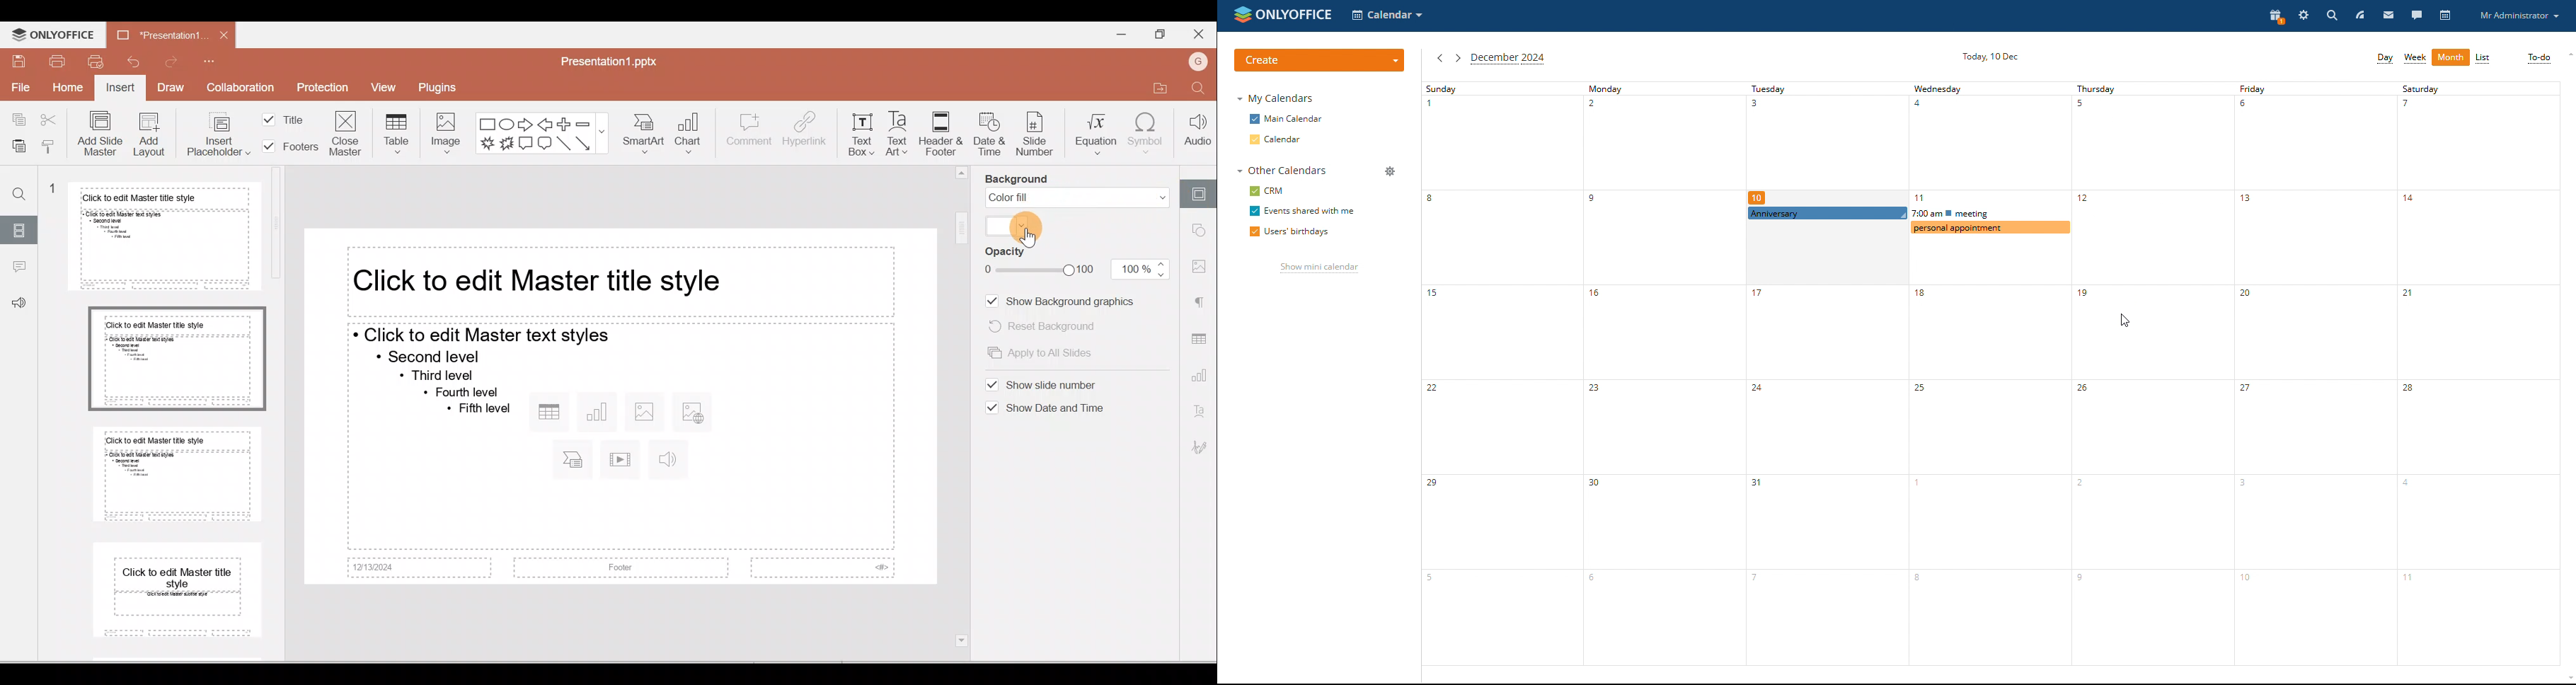  I want to click on Comment, so click(19, 266).